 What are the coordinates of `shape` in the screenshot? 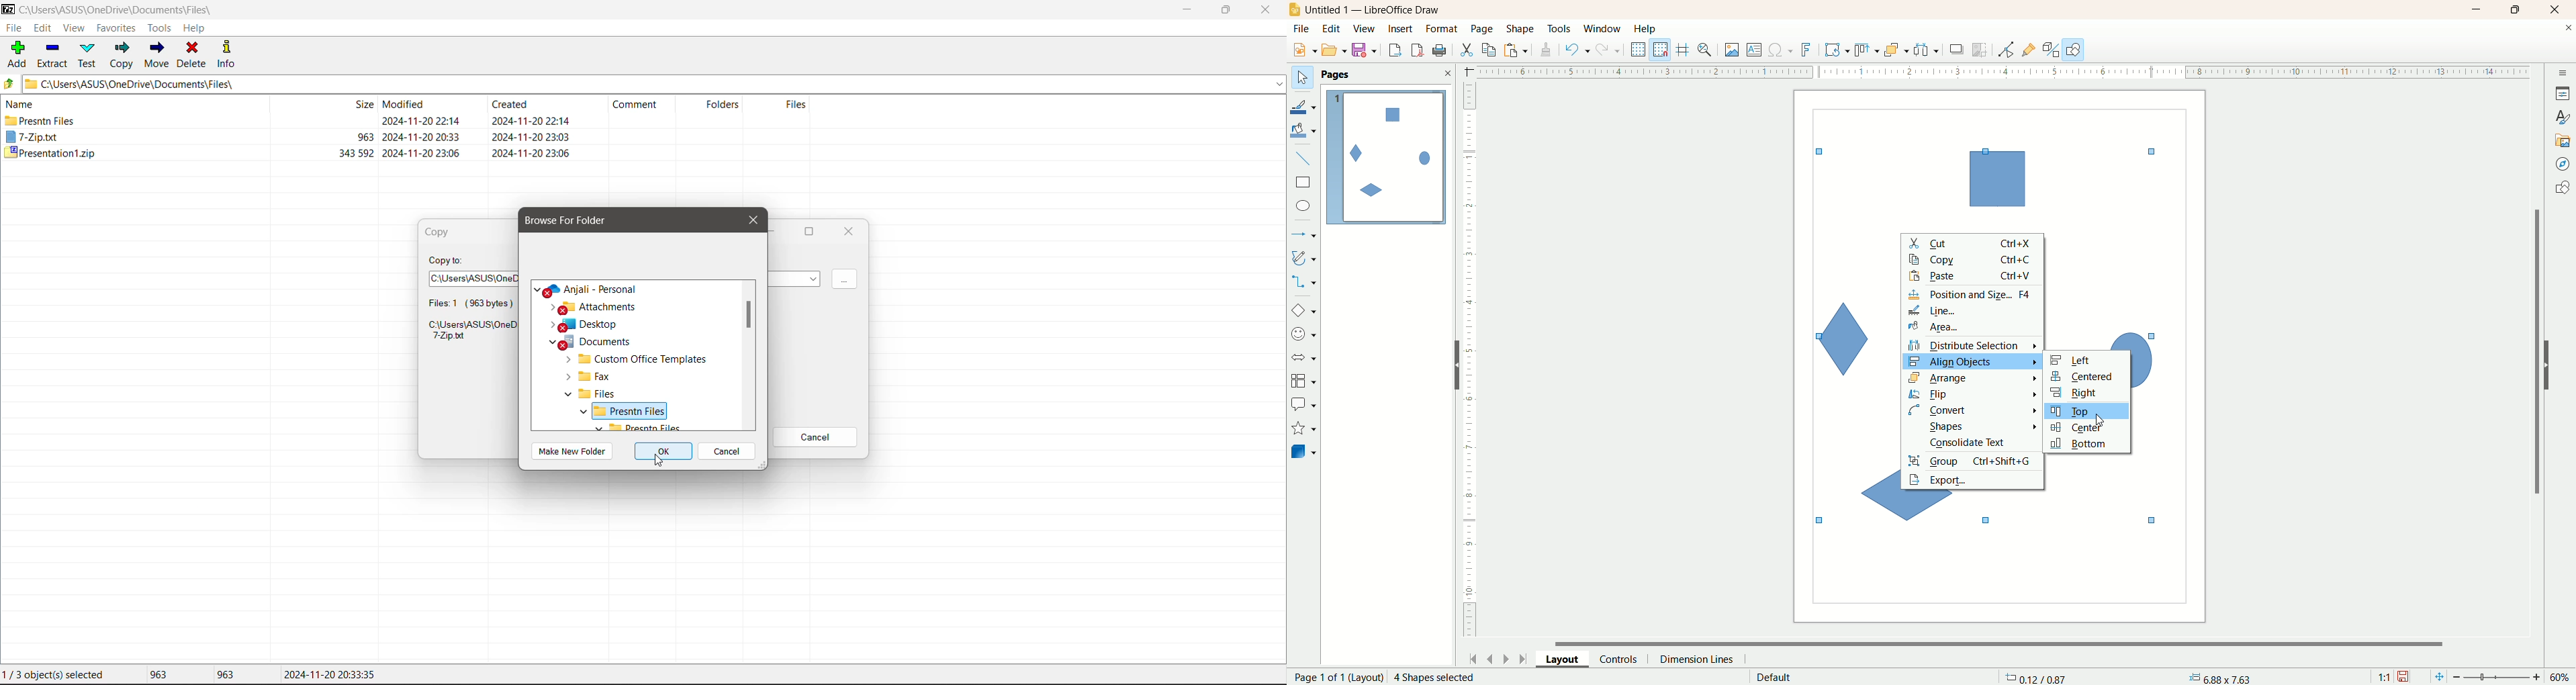 It's located at (1521, 30).